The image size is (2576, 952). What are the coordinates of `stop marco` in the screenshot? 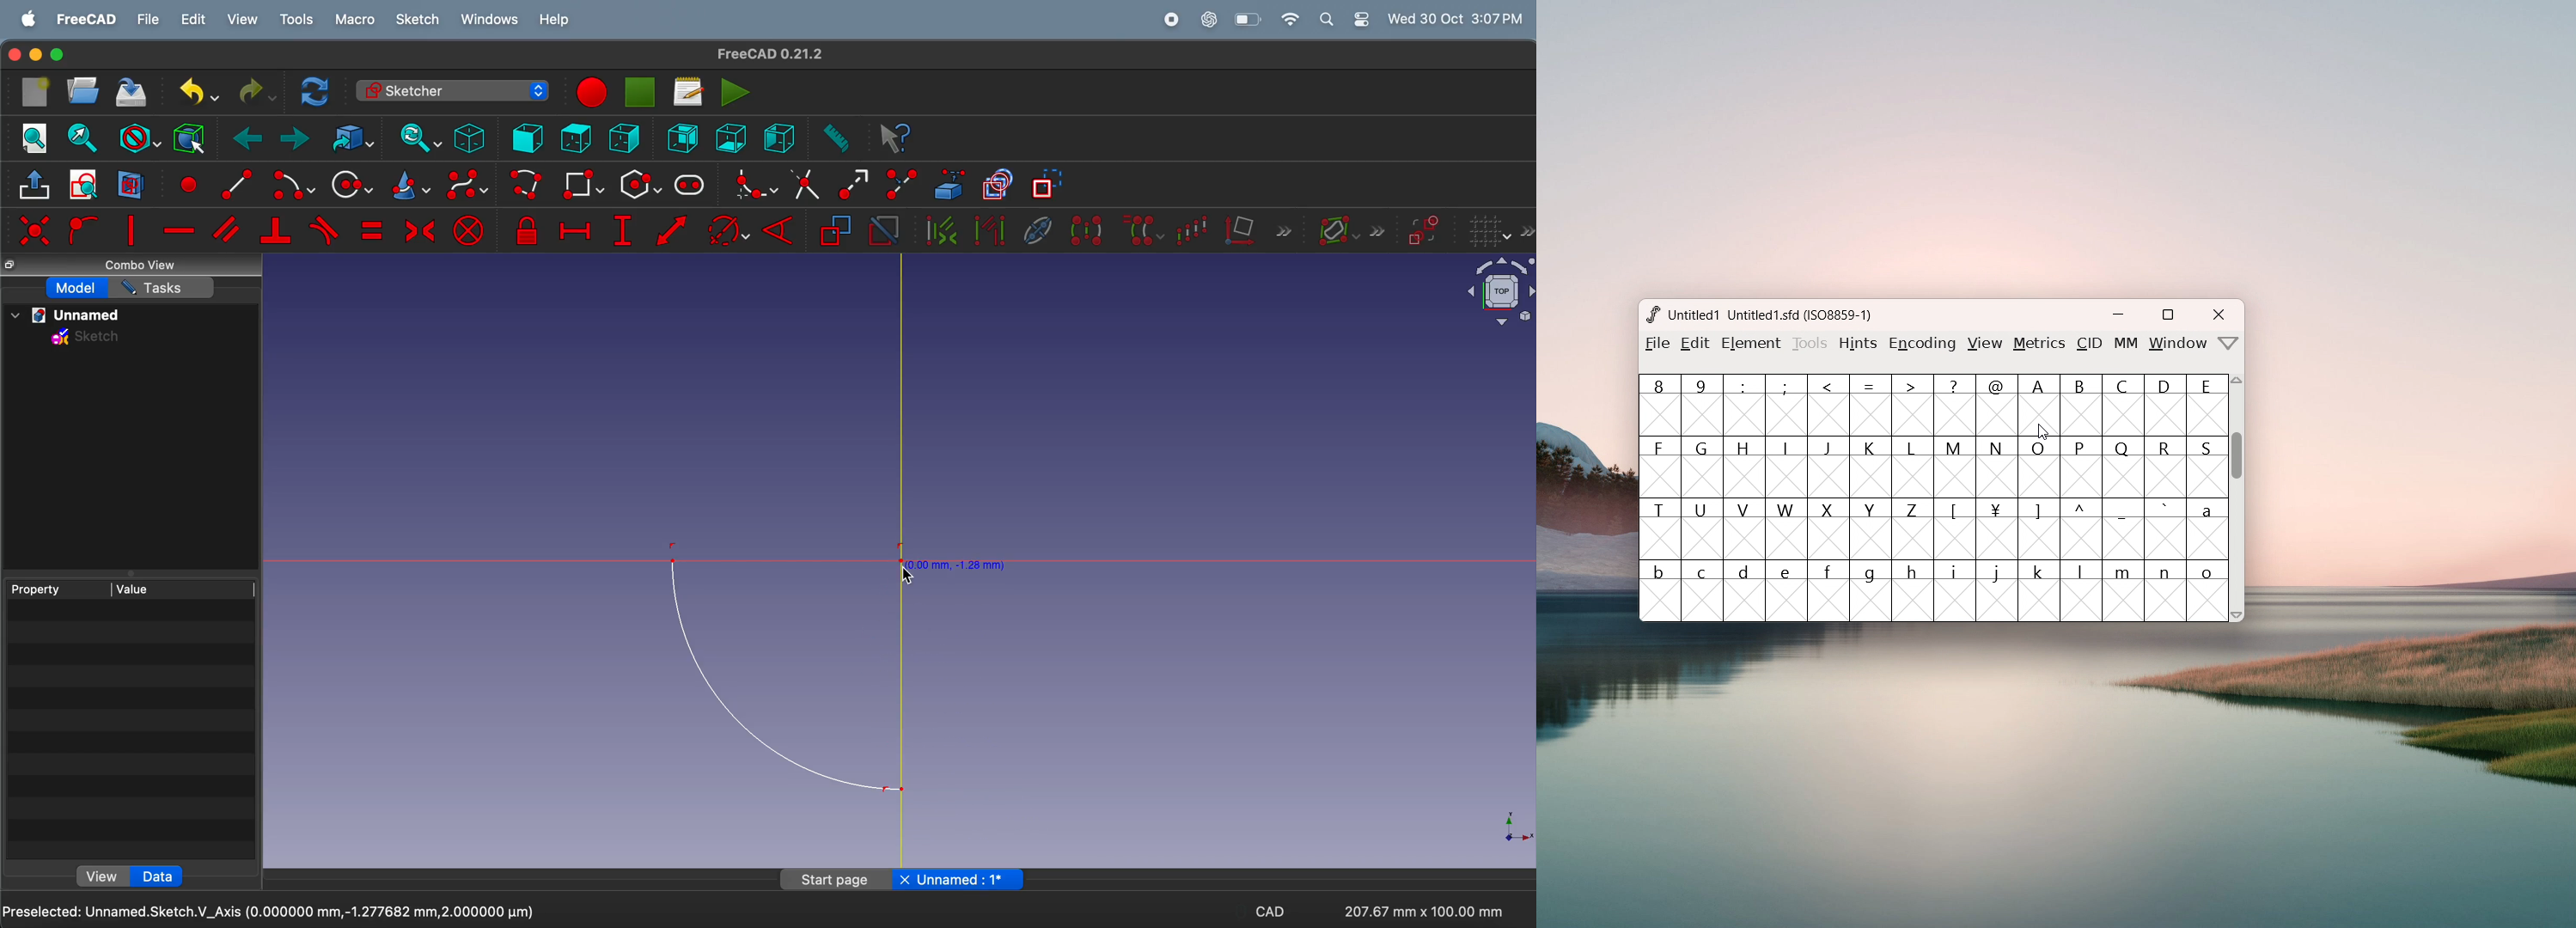 It's located at (590, 92).